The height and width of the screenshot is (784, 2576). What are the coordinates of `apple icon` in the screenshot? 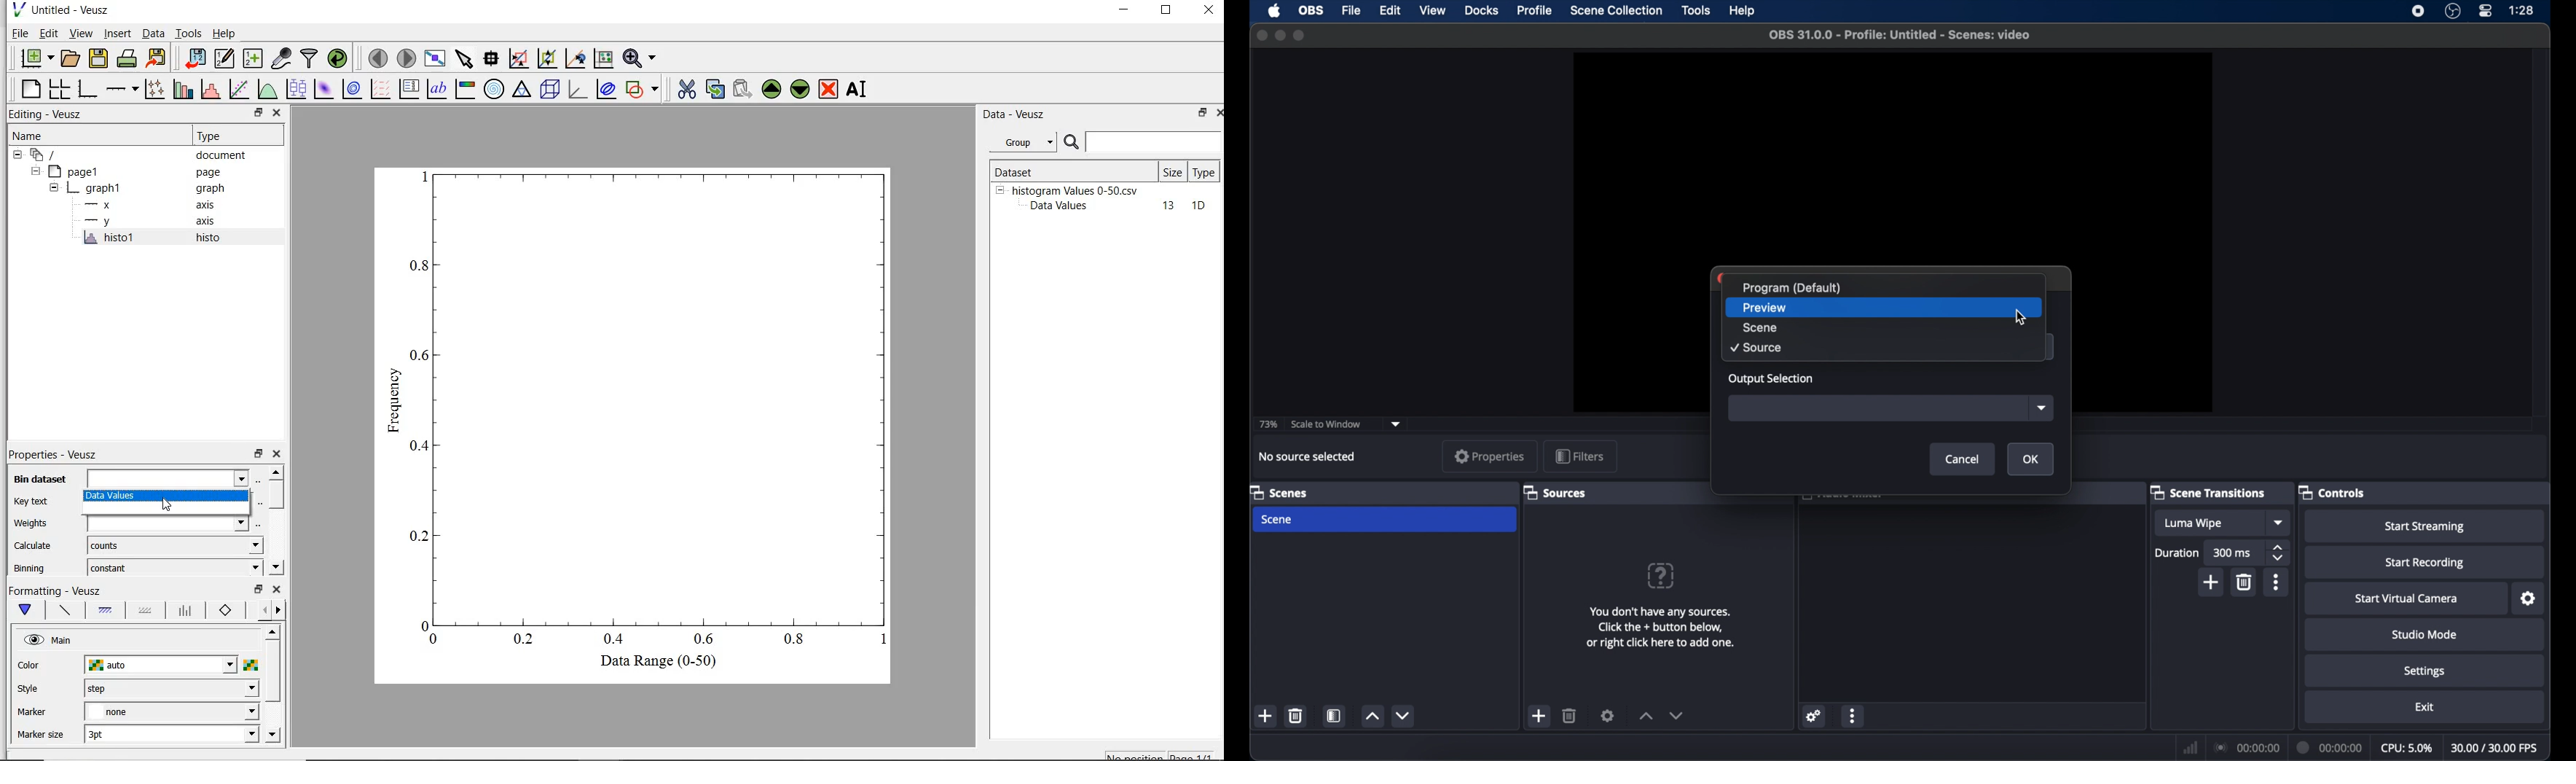 It's located at (1274, 11).